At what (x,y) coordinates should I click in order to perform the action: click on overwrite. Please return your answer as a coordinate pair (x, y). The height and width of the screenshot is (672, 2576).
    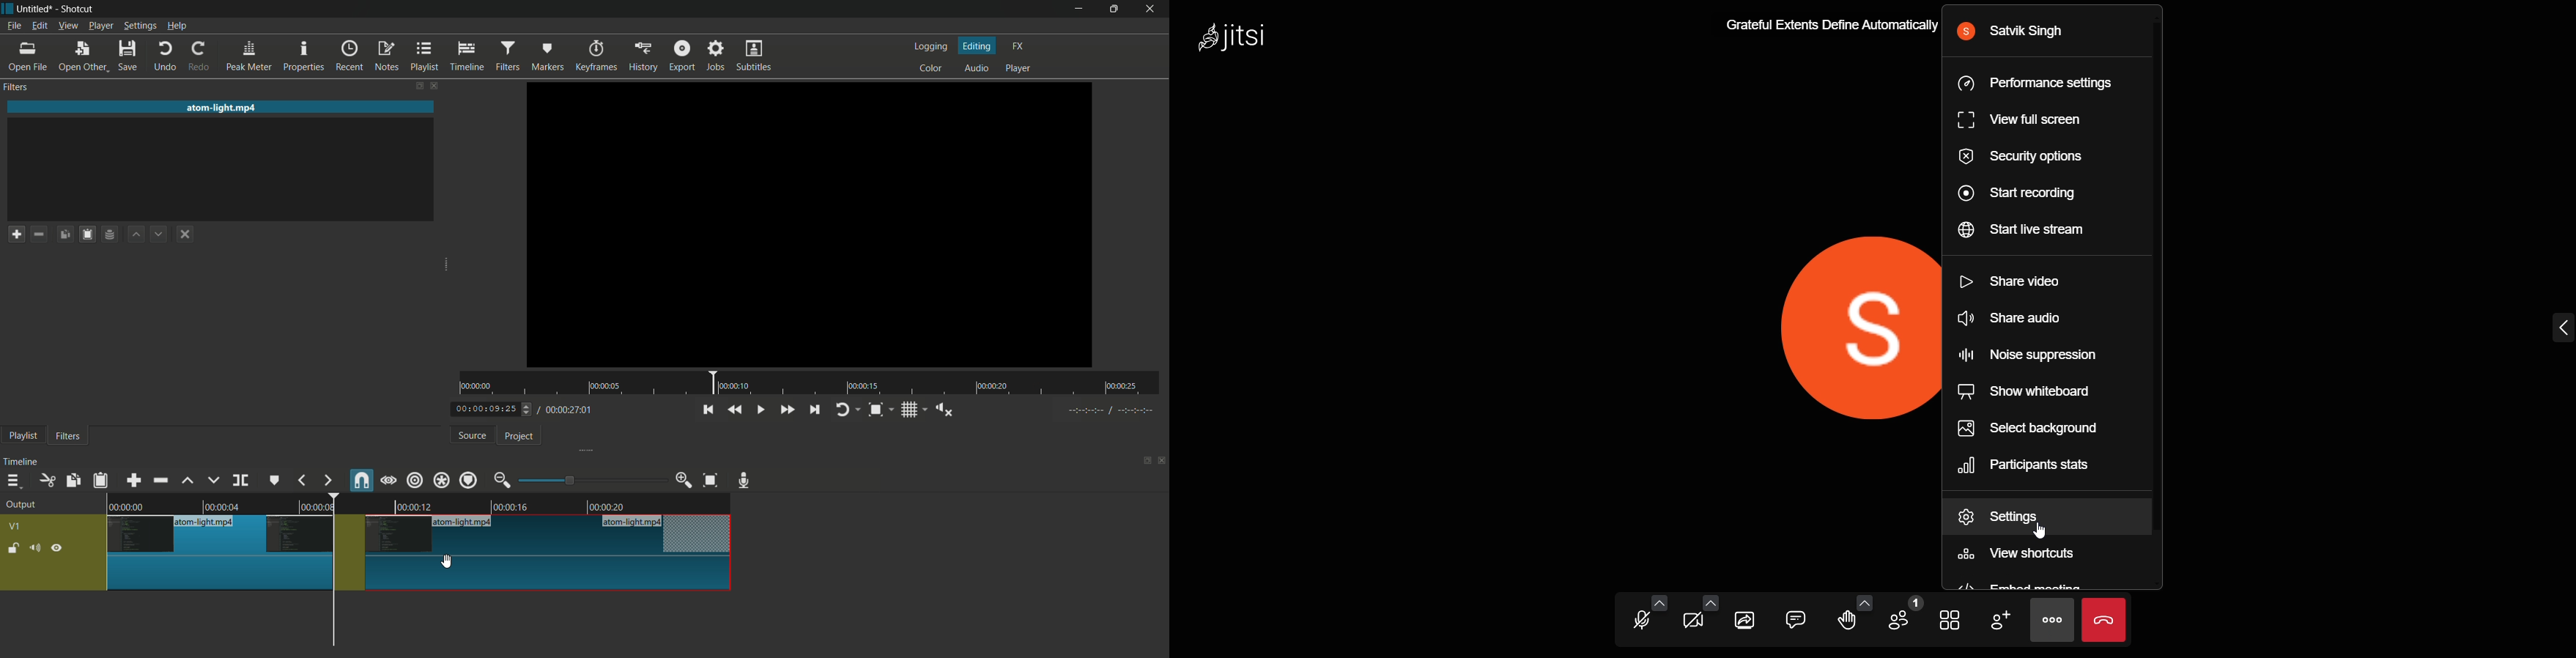
    Looking at the image, I should click on (213, 480).